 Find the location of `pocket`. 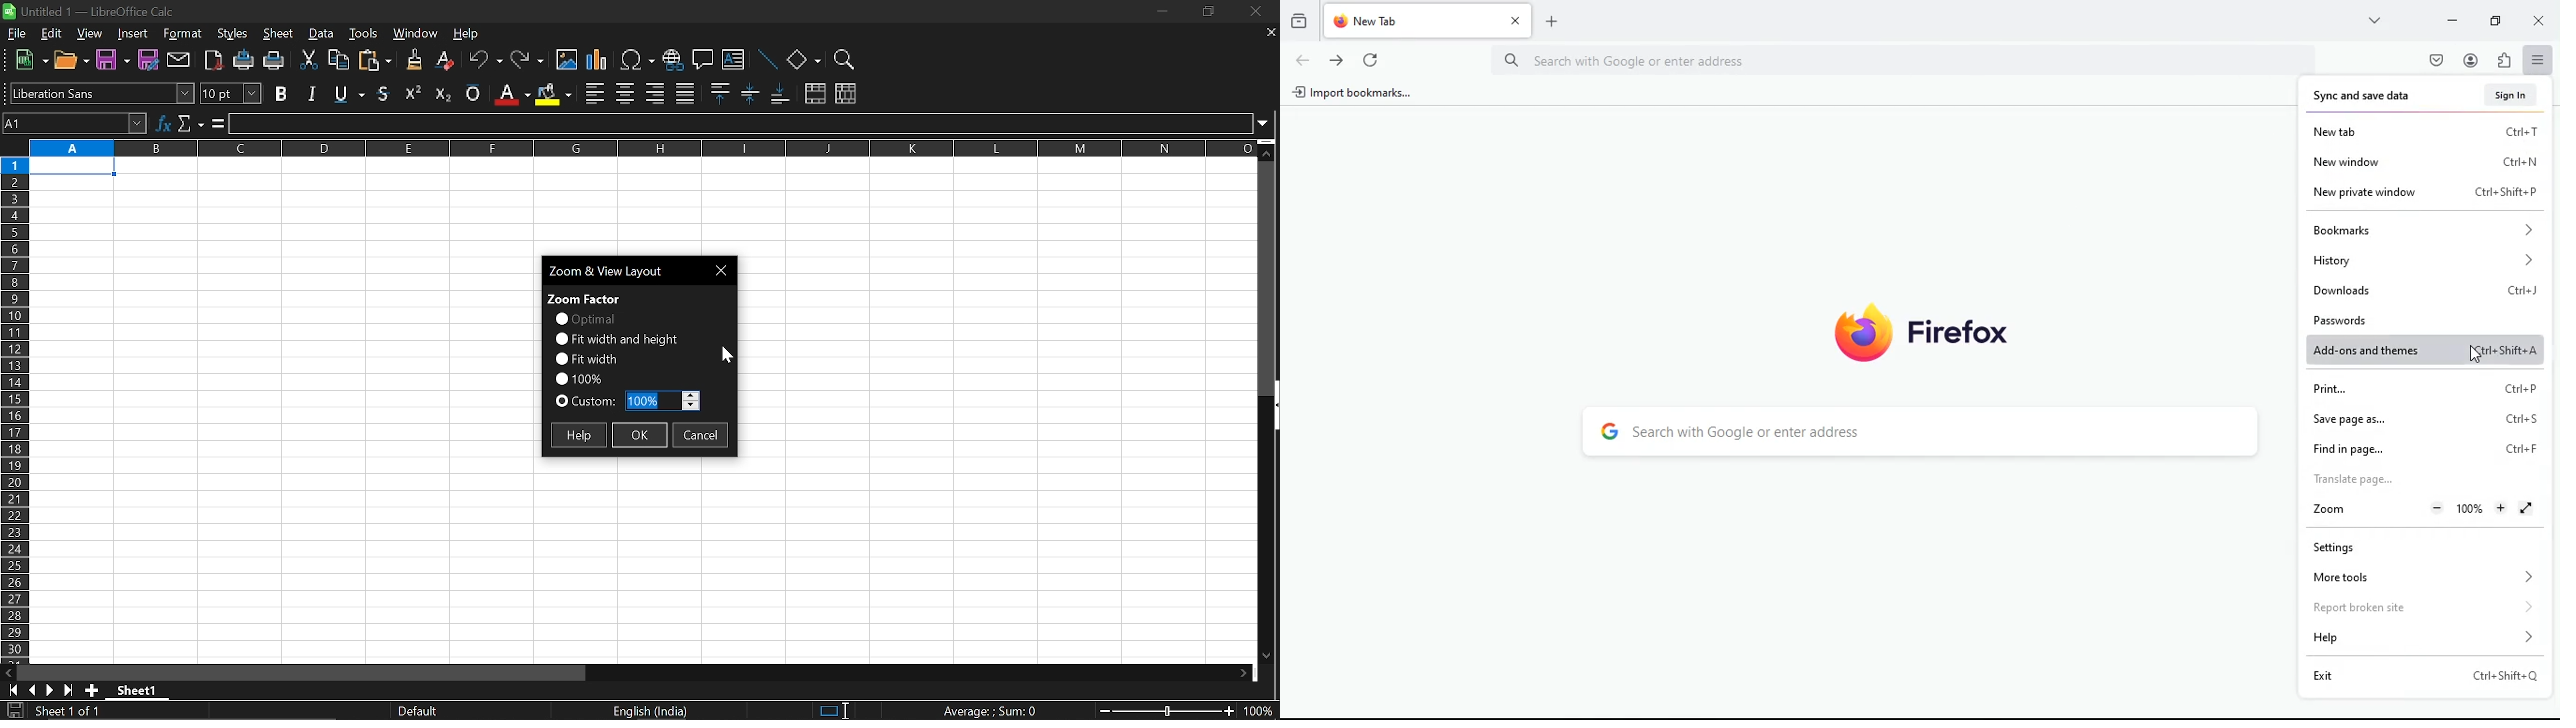

pocket is located at coordinates (2436, 60).